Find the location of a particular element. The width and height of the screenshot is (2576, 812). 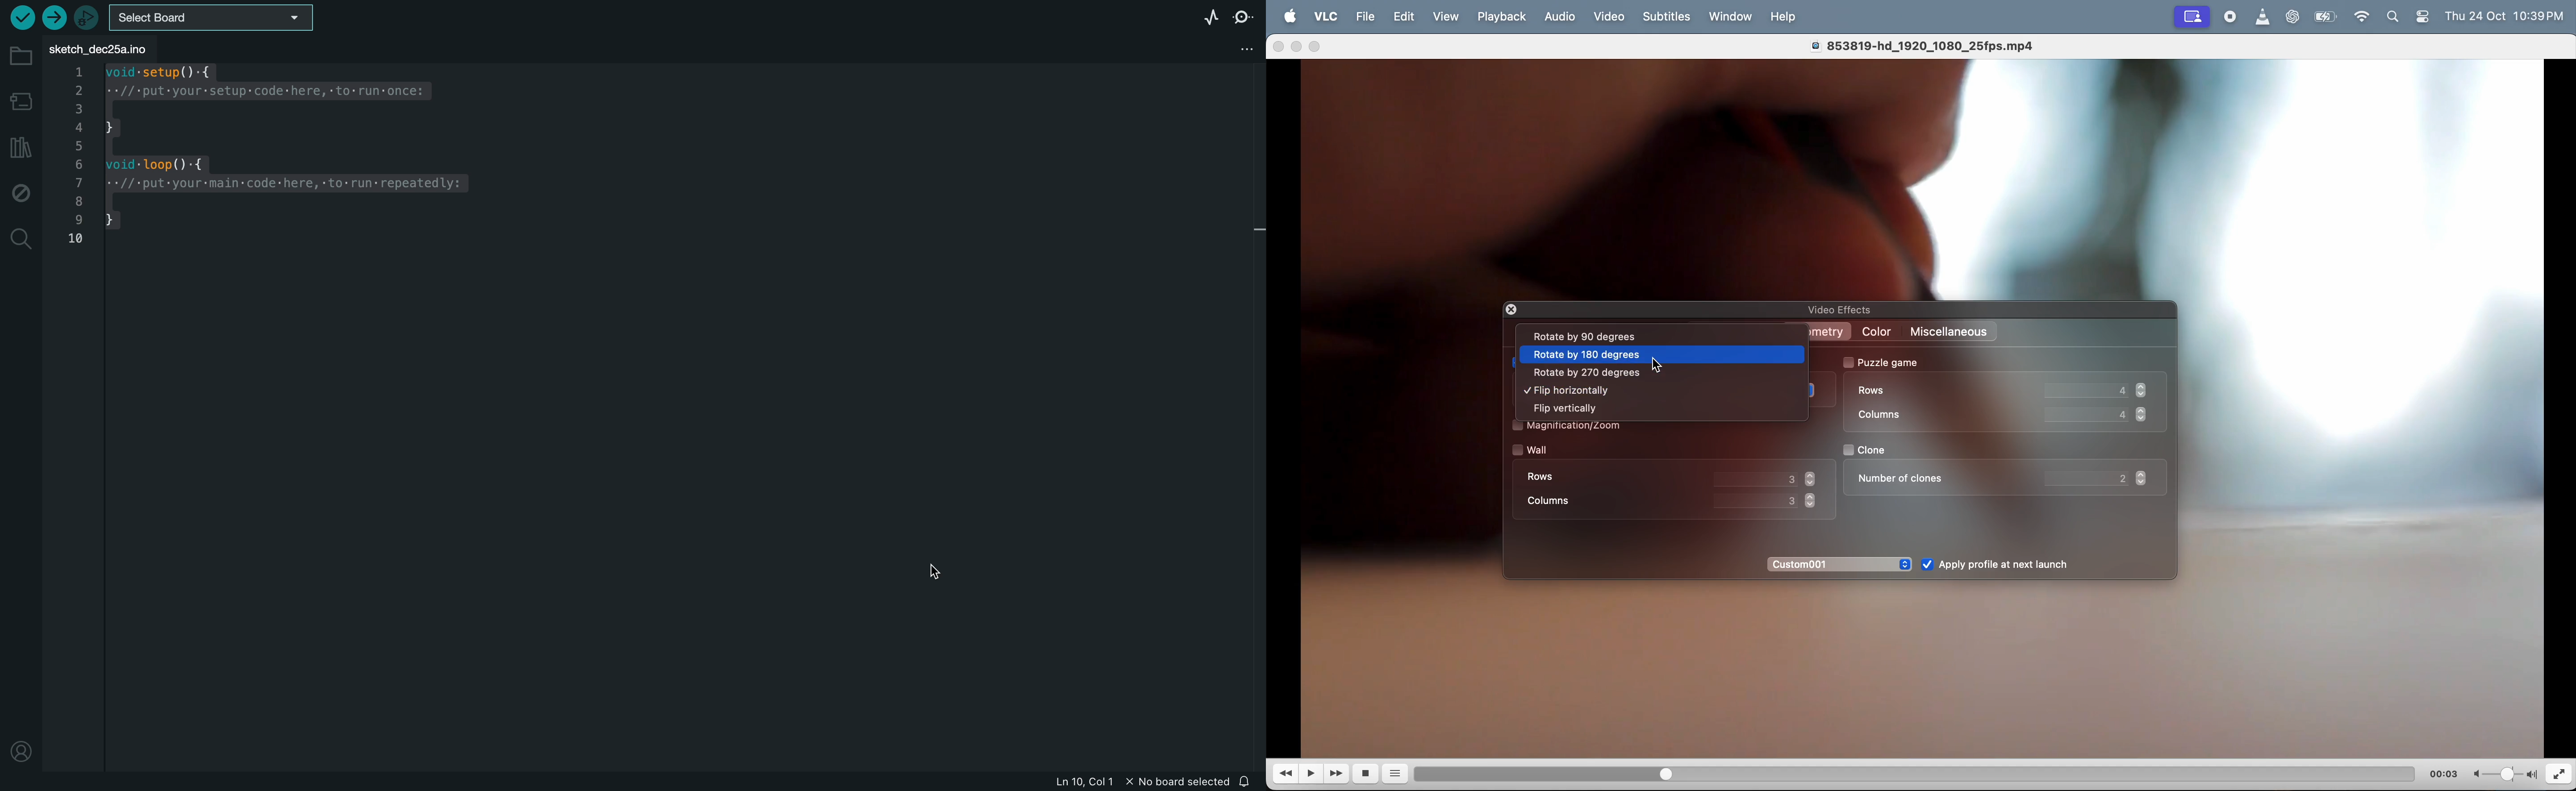

time and date is located at coordinates (2508, 15).